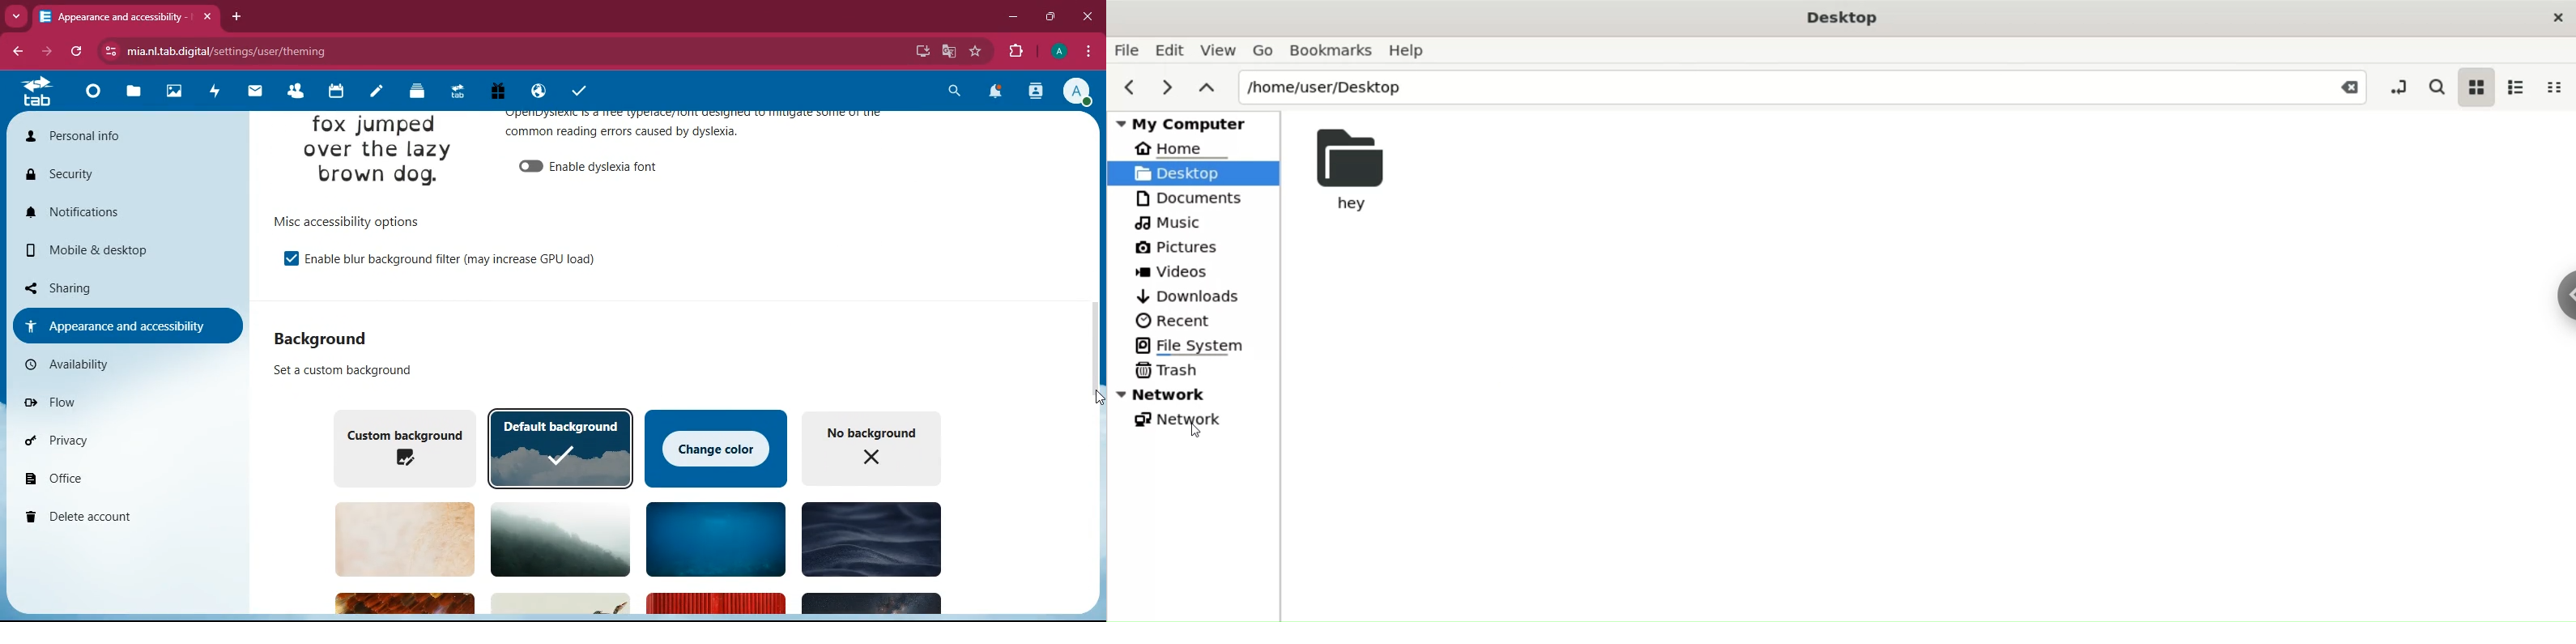 This screenshot has height=644, width=2576. I want to click on mobile , so click(126, 252).